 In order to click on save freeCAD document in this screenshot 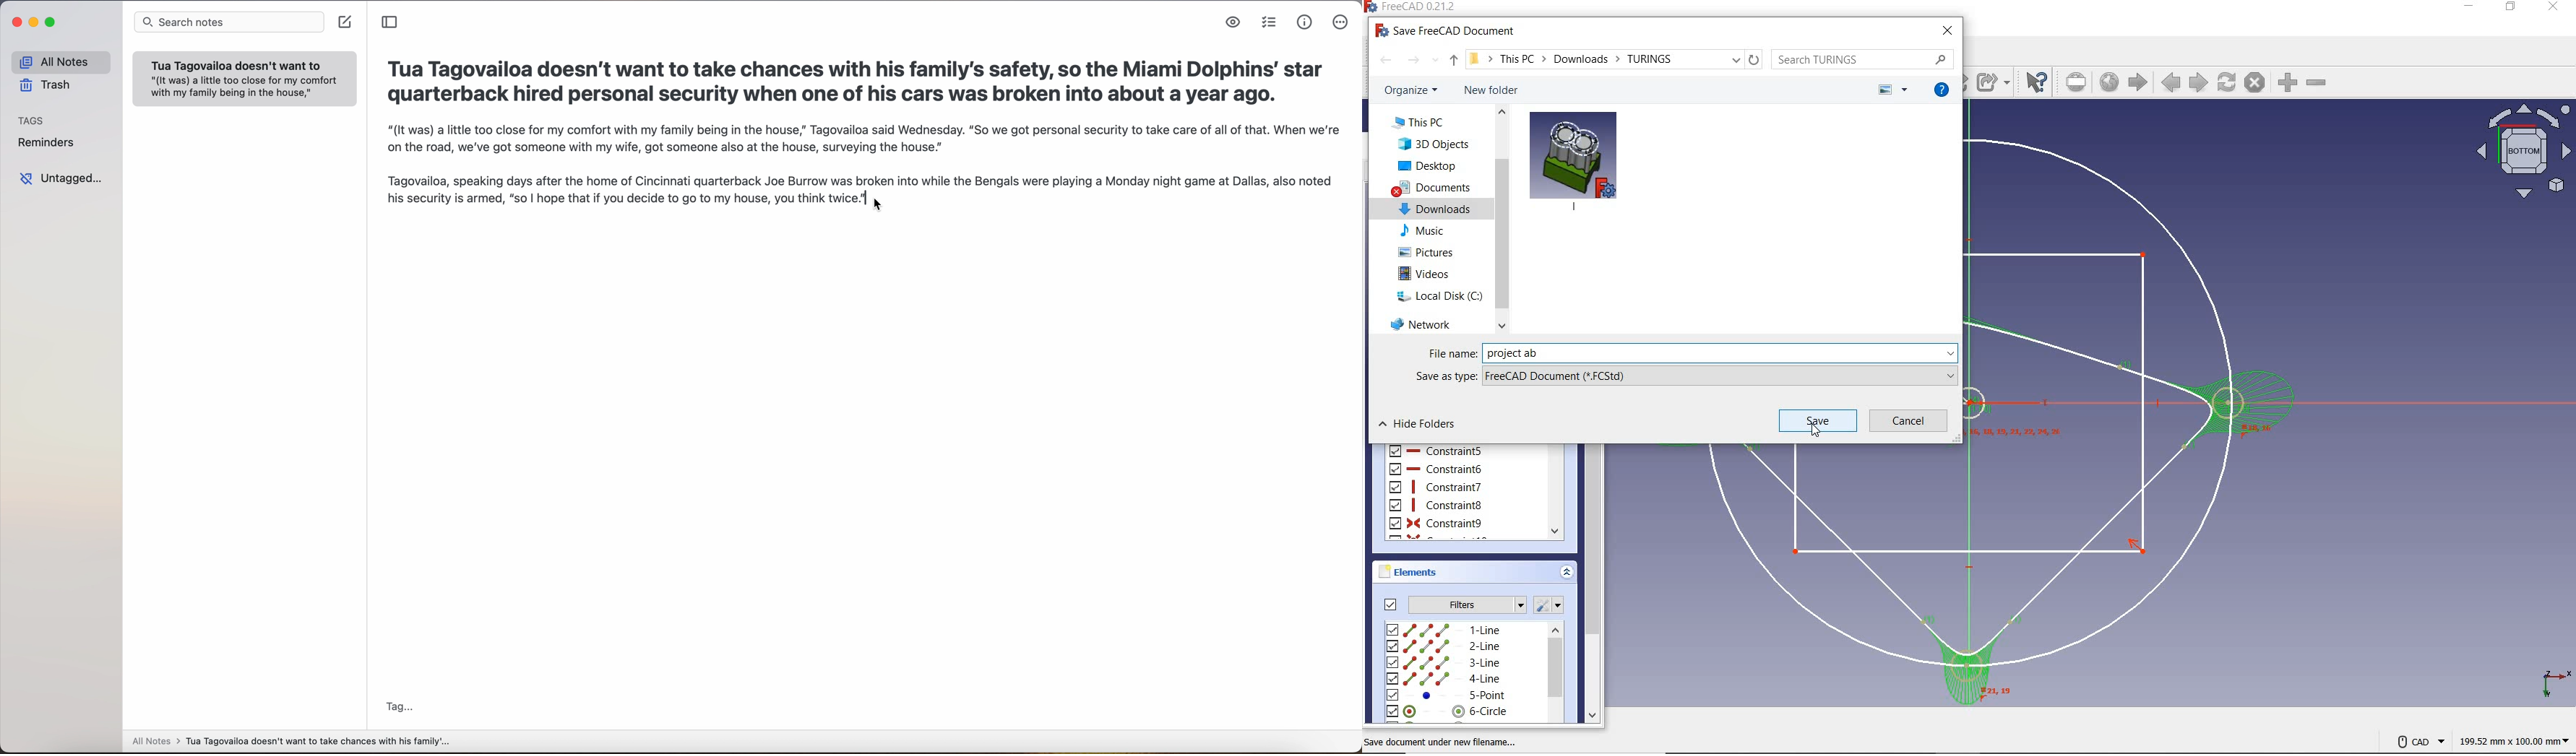, I will do `click(1446, 30)`.